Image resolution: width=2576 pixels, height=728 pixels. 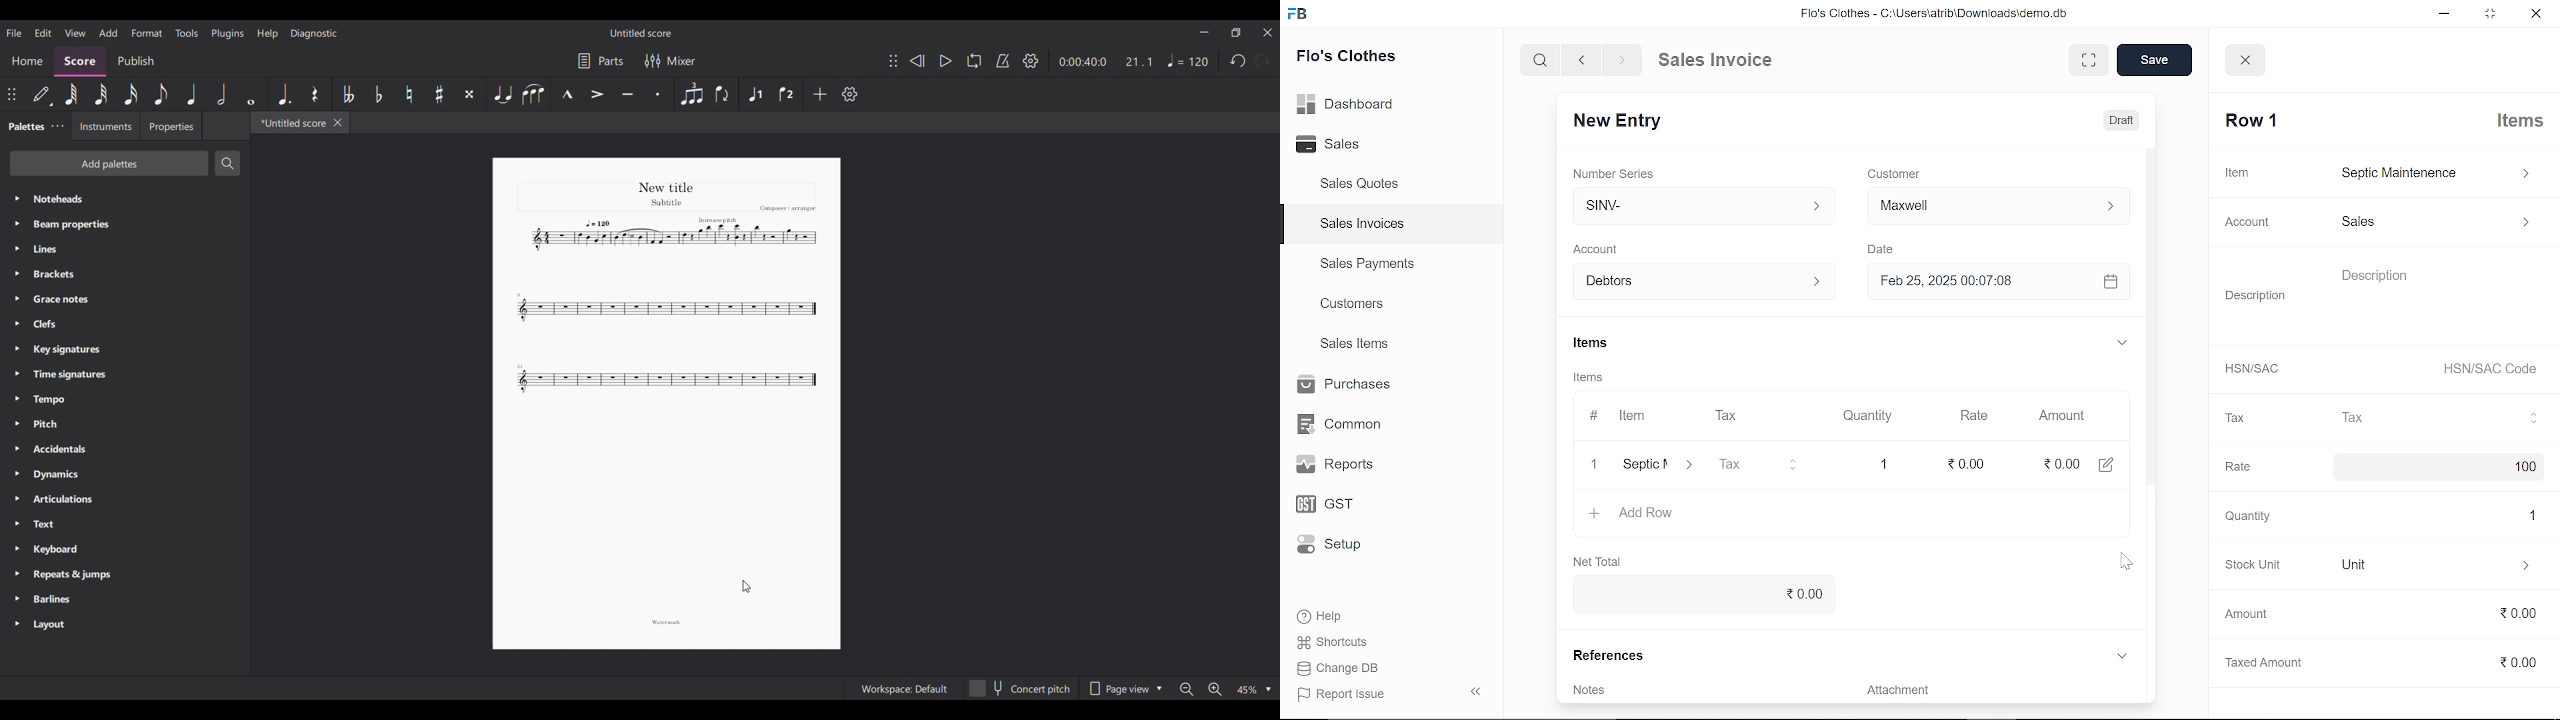 I want to click on search, so click(x=1543, y=61).